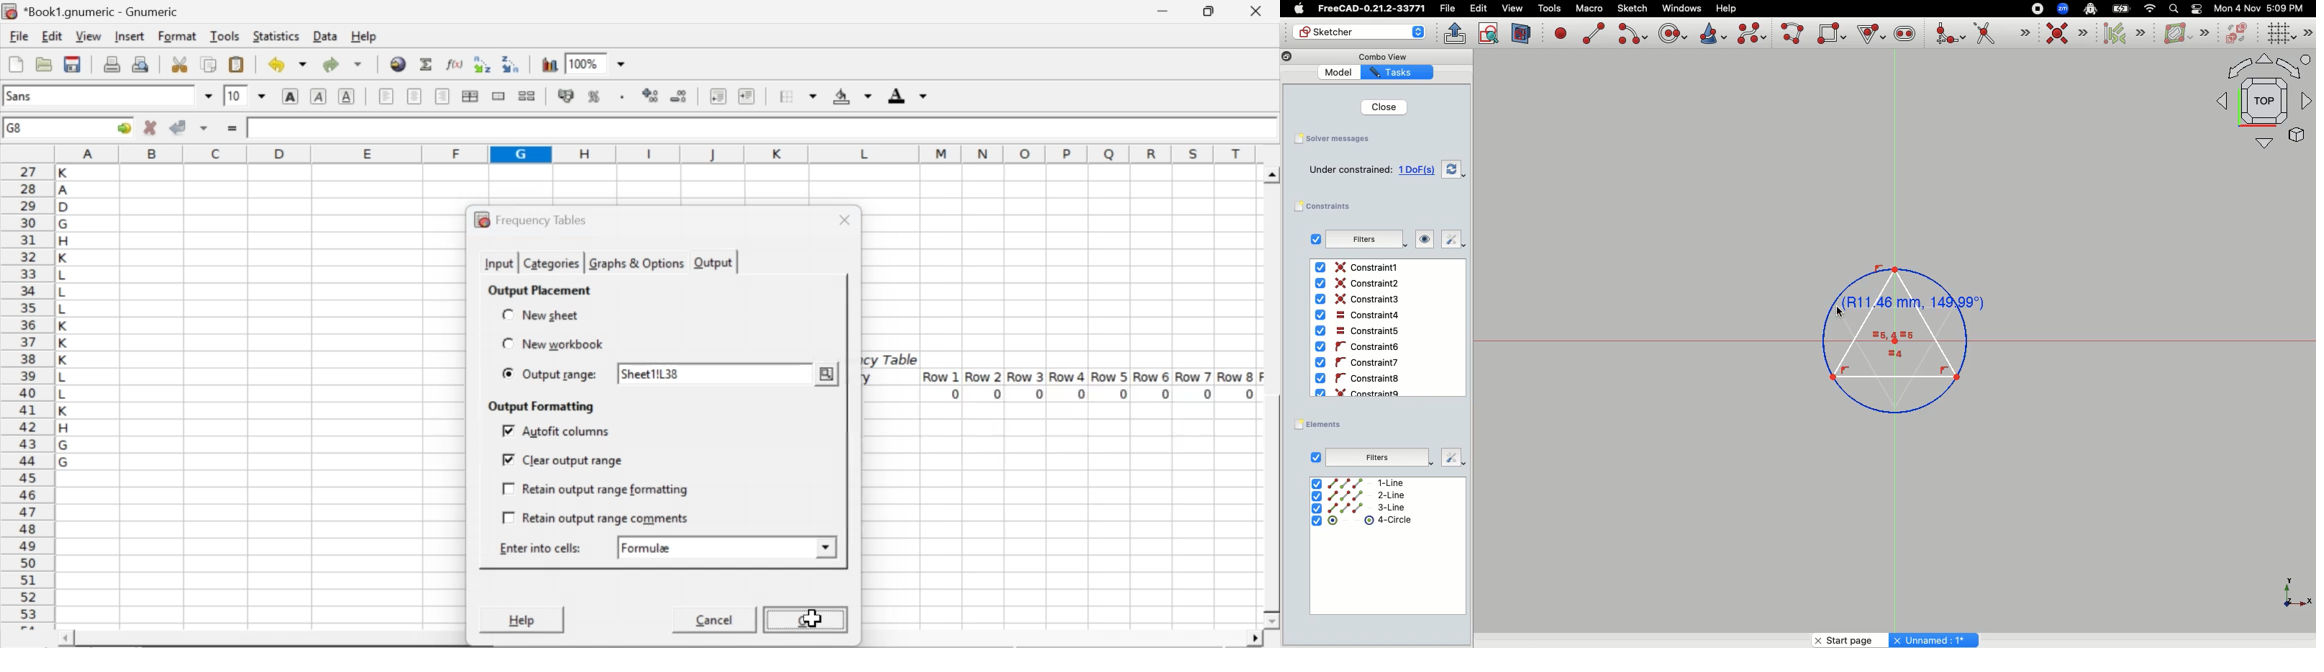 Image resolution: width=2324 pixels, height=672 pixels. What do you see at coordinates (653, 153) in the screenshot?
I see `column names` at bounding box center [653, 153].